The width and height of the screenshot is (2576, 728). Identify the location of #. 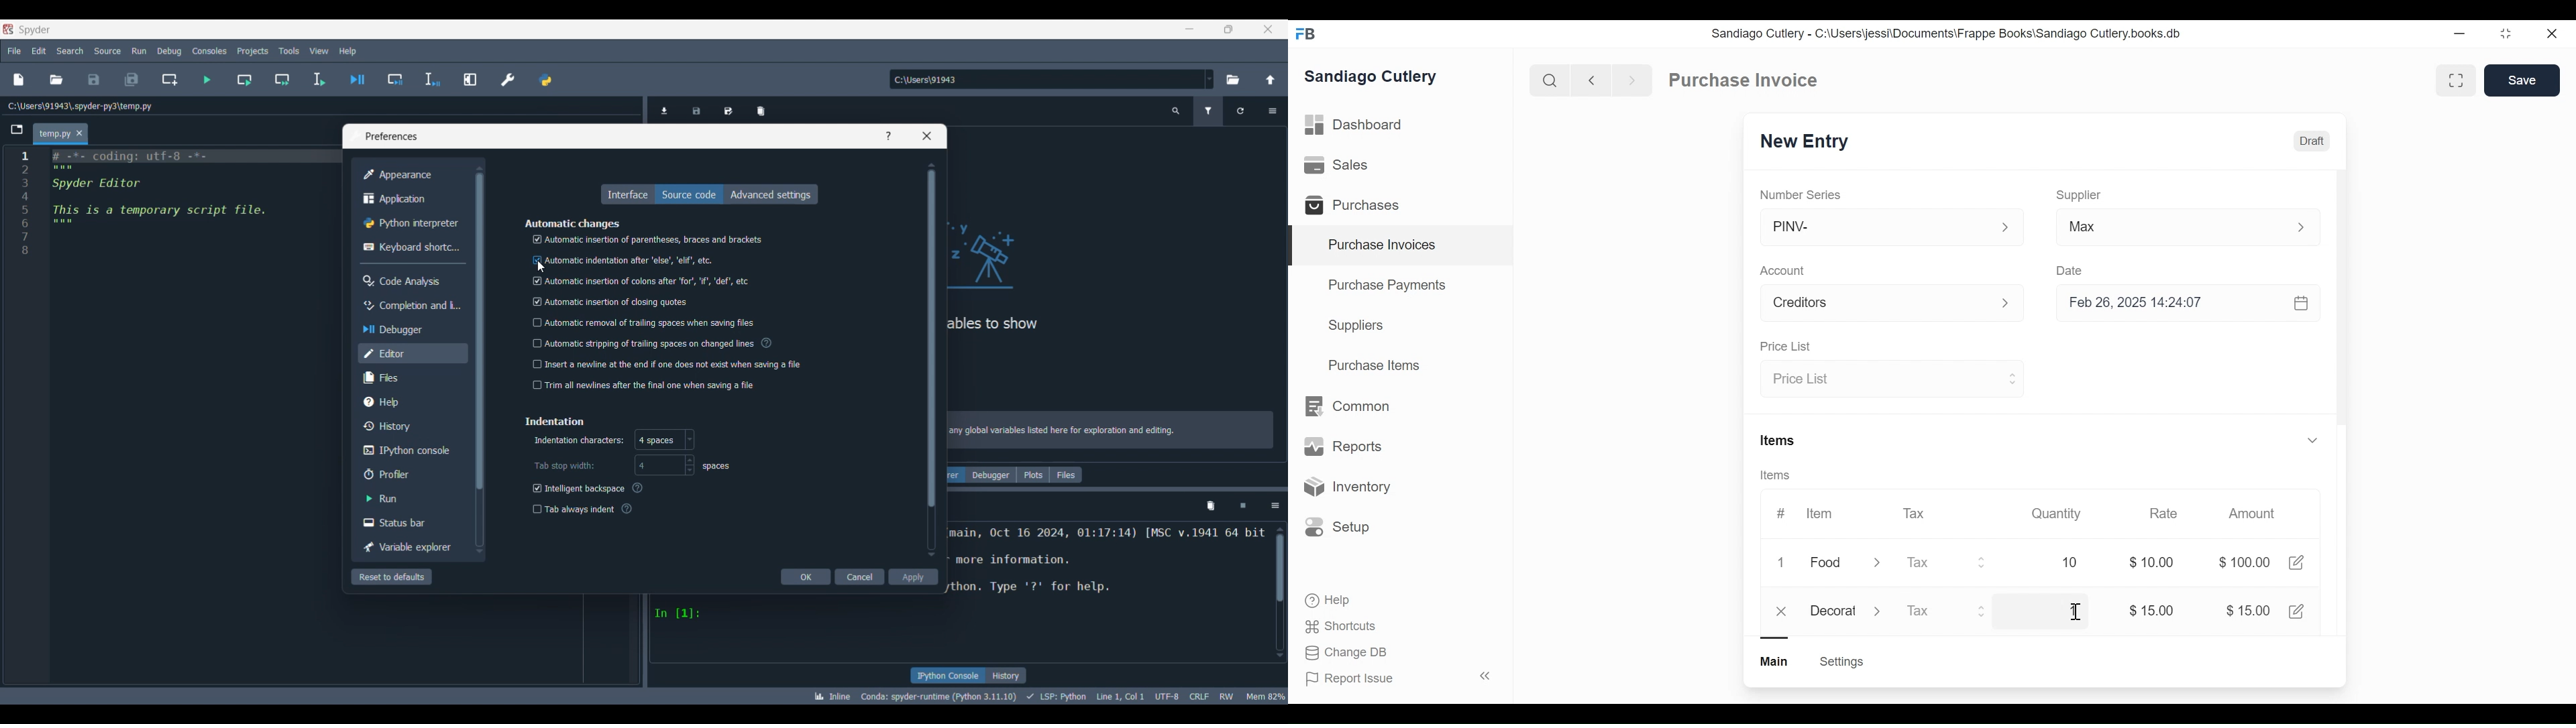
(1781, 513).